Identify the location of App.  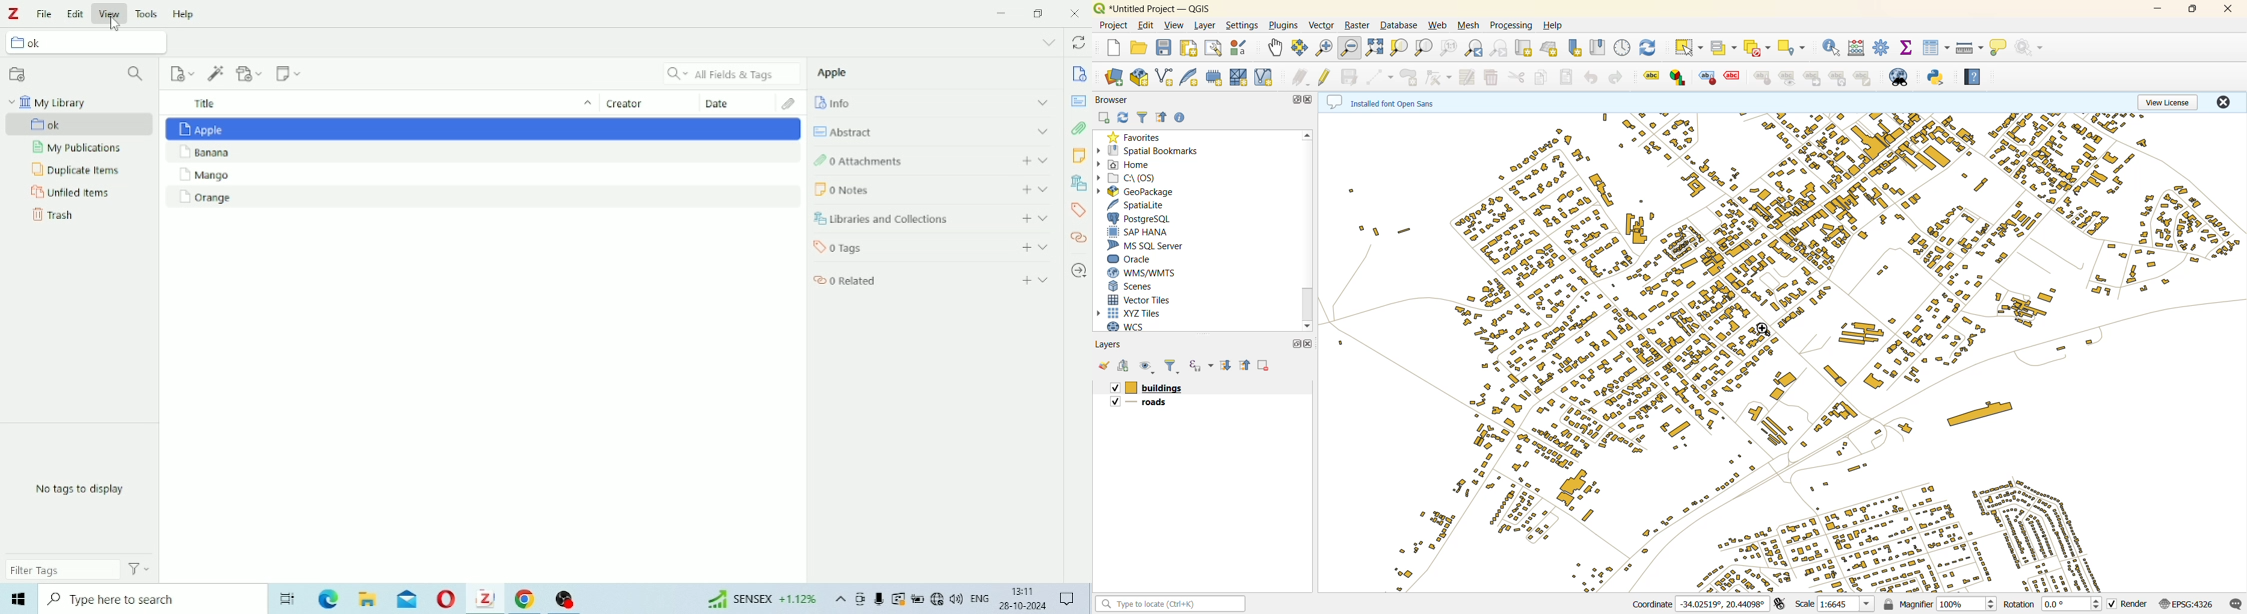
(569, 596).